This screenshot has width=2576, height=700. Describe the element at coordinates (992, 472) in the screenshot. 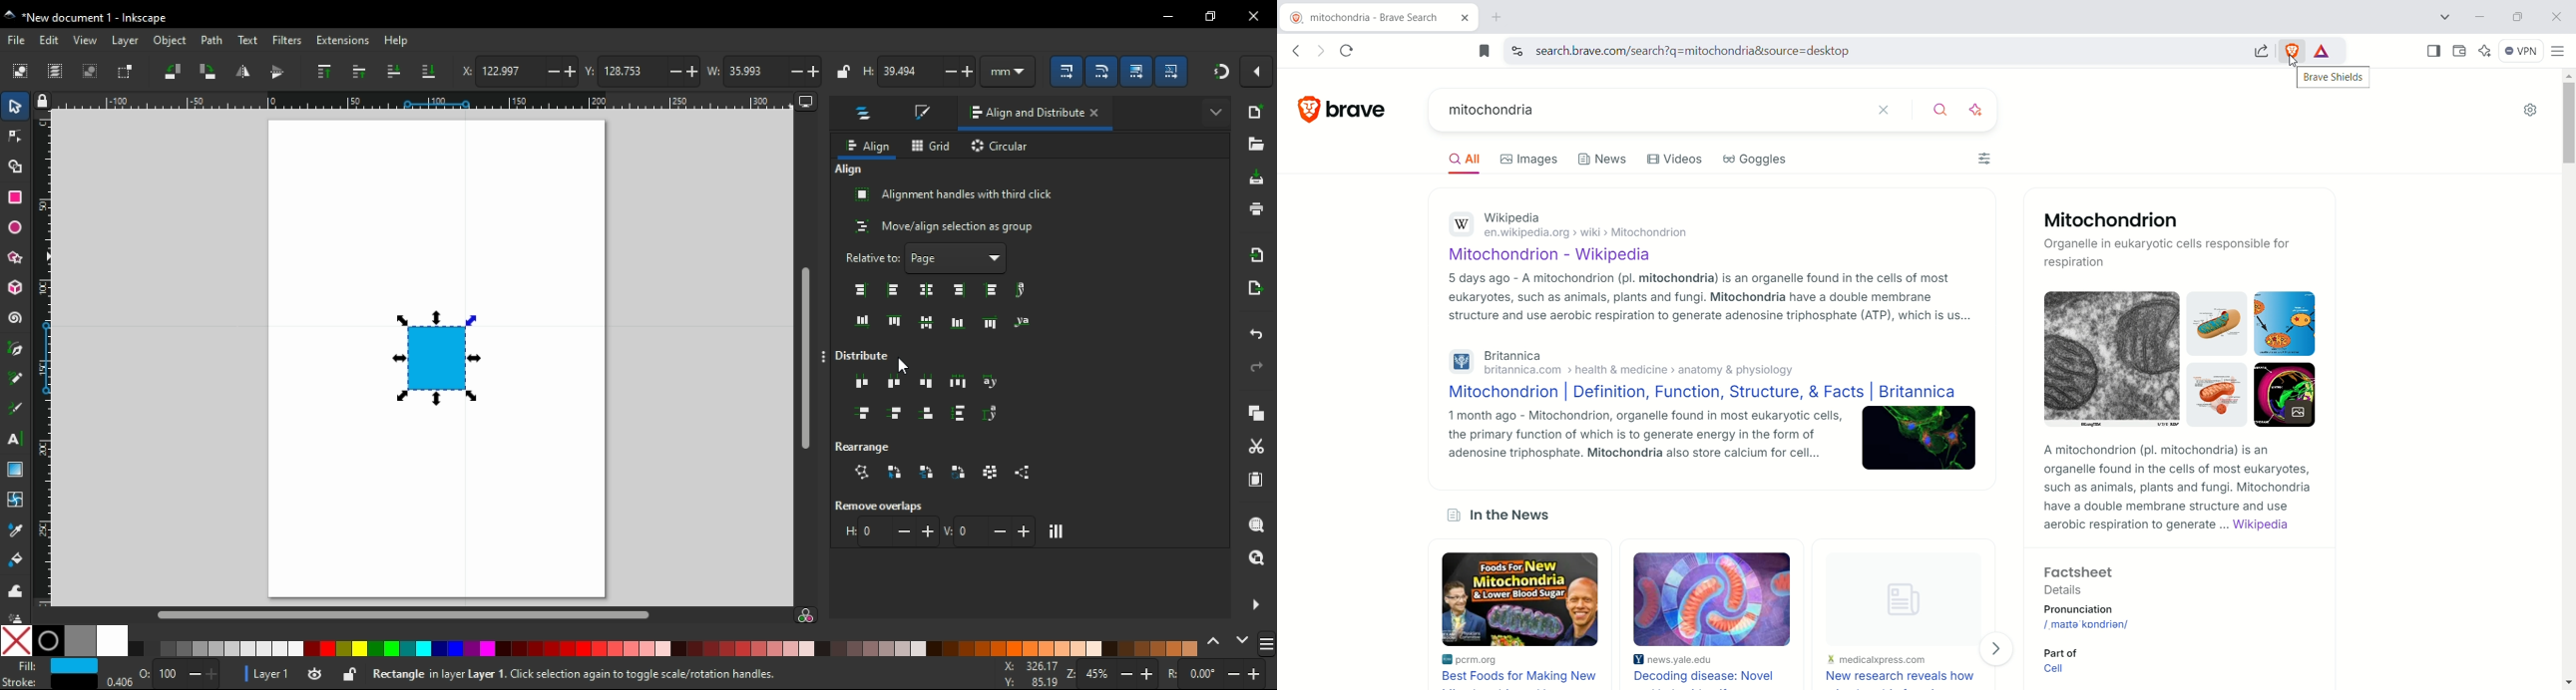

I see `randomize centers in both dimensions` at that location.